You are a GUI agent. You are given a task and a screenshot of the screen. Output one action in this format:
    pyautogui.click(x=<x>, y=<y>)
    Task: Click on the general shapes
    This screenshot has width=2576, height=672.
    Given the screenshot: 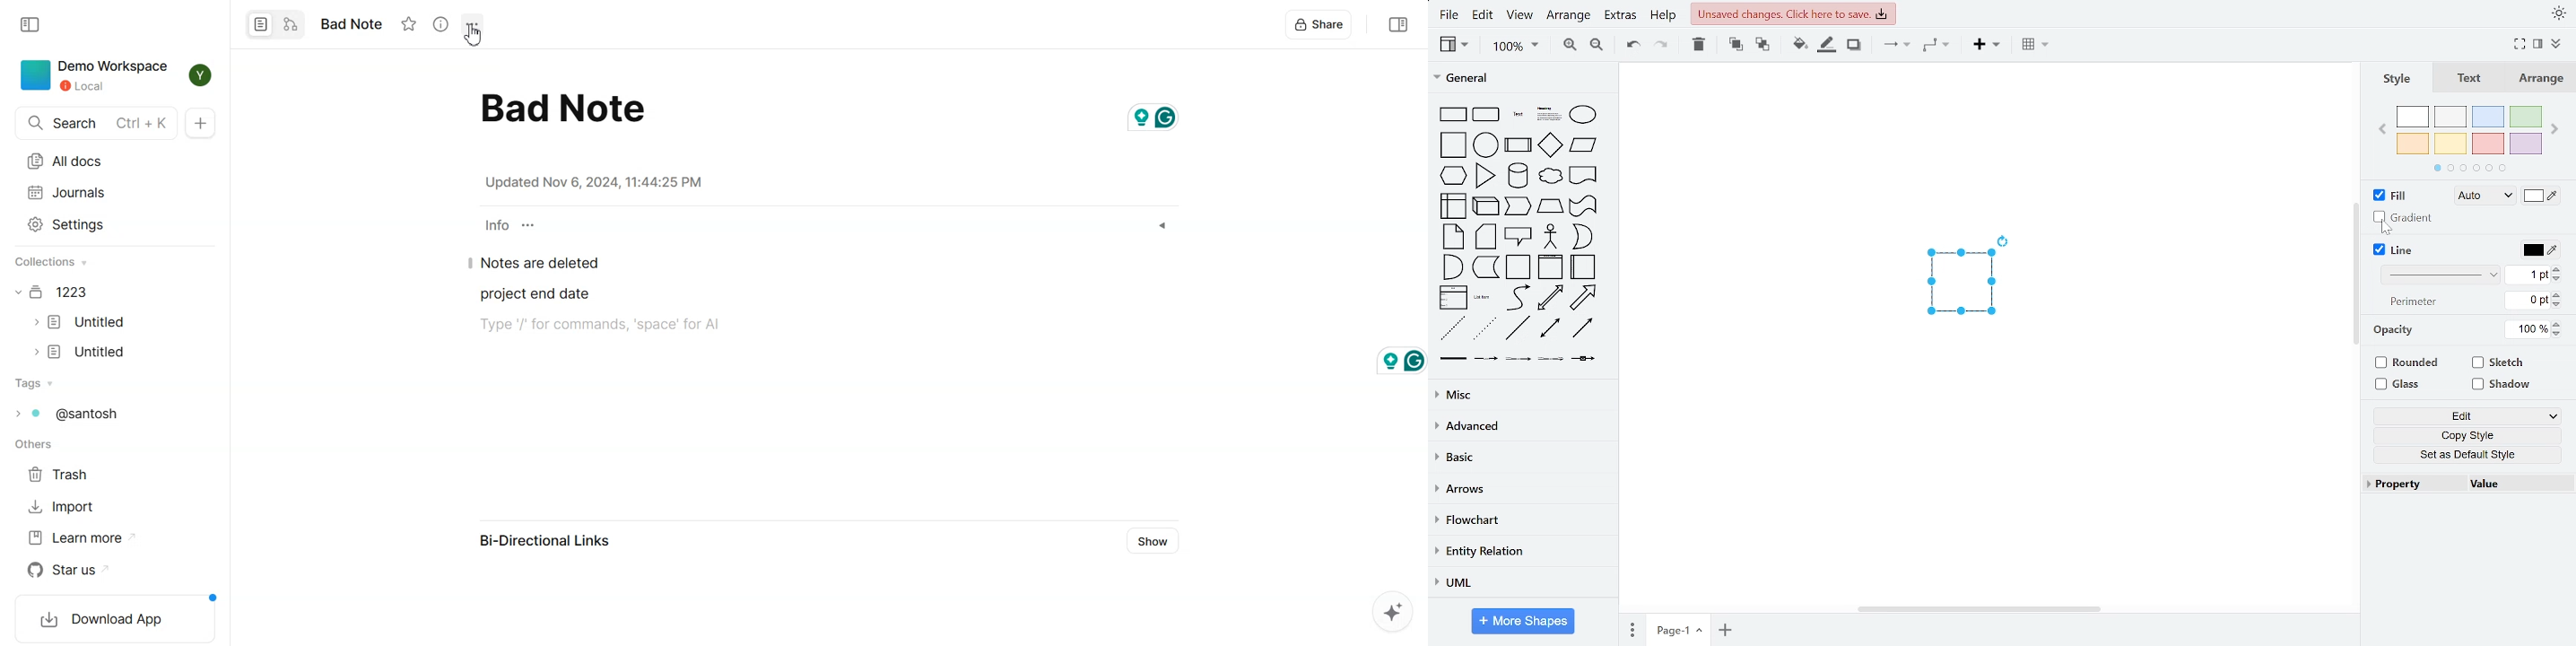 What is the action you would take?
    pyautogui.click(x=1518, y=237)
    